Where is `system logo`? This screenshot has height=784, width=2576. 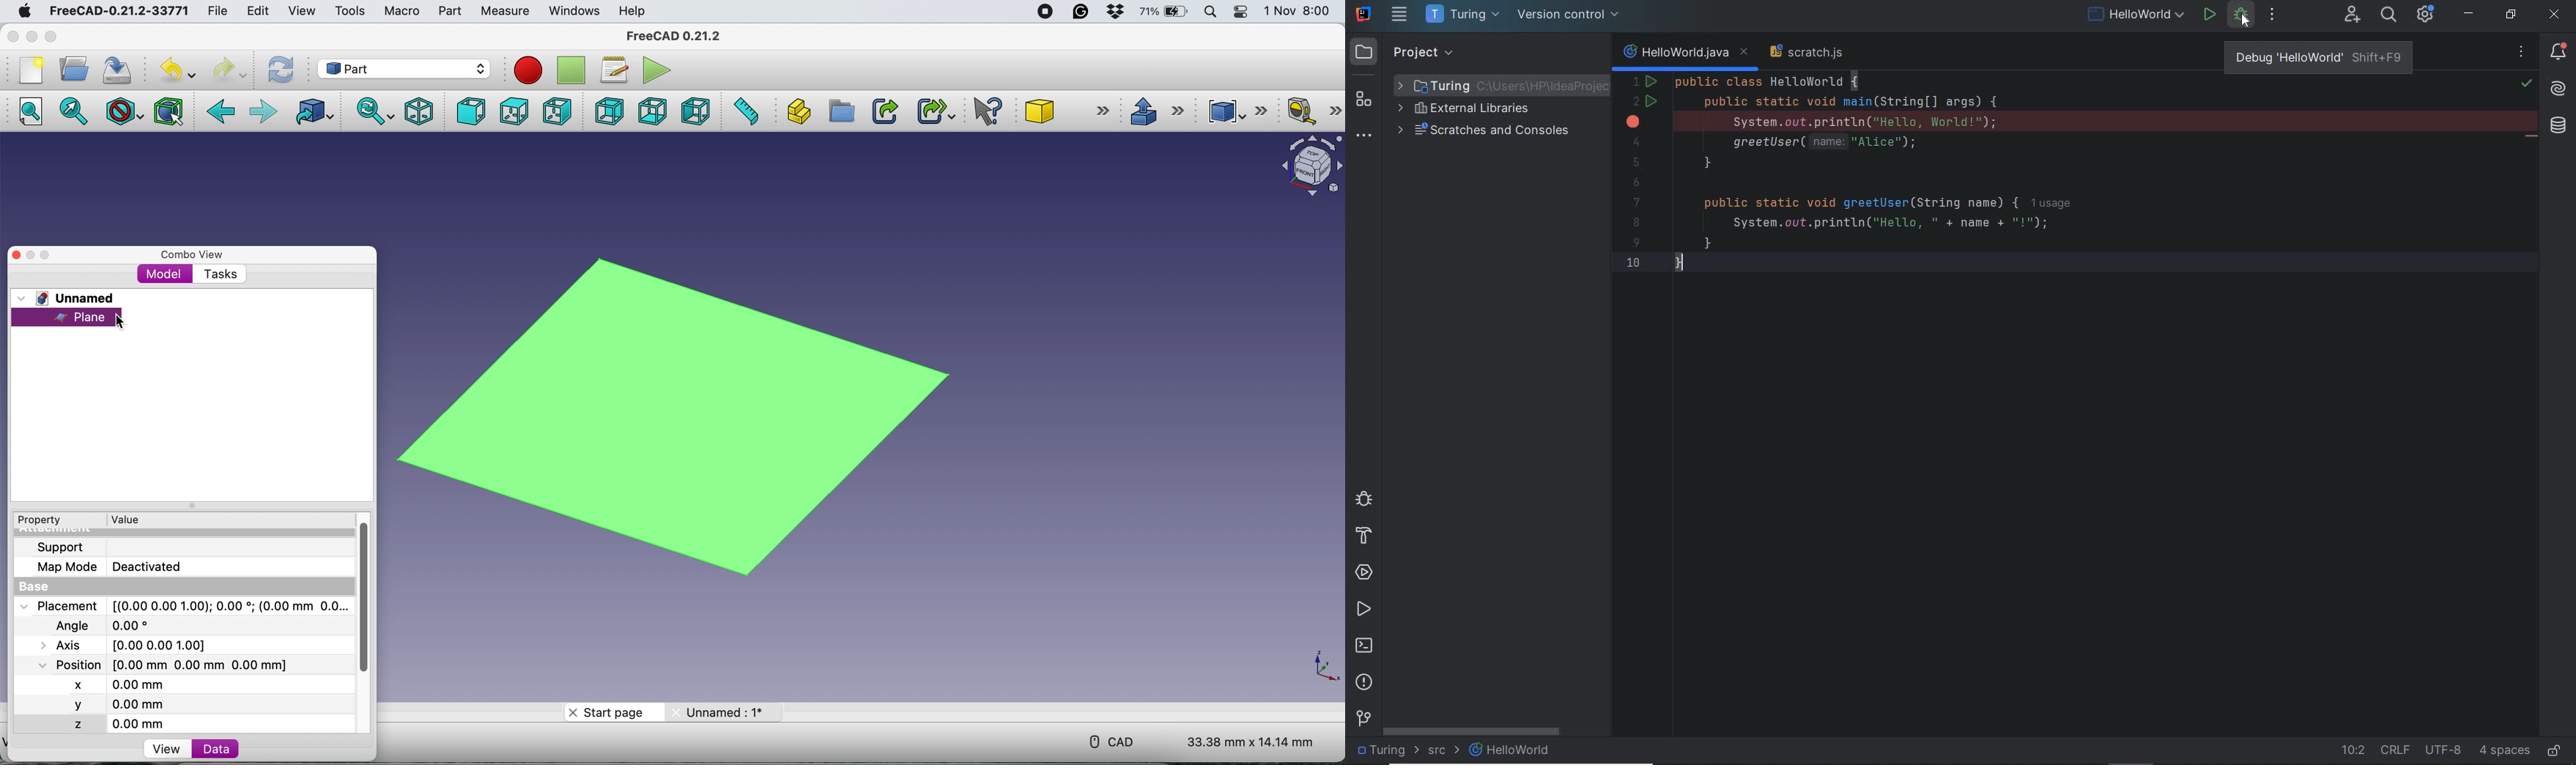
system logo is located at coordinates (24, 11).